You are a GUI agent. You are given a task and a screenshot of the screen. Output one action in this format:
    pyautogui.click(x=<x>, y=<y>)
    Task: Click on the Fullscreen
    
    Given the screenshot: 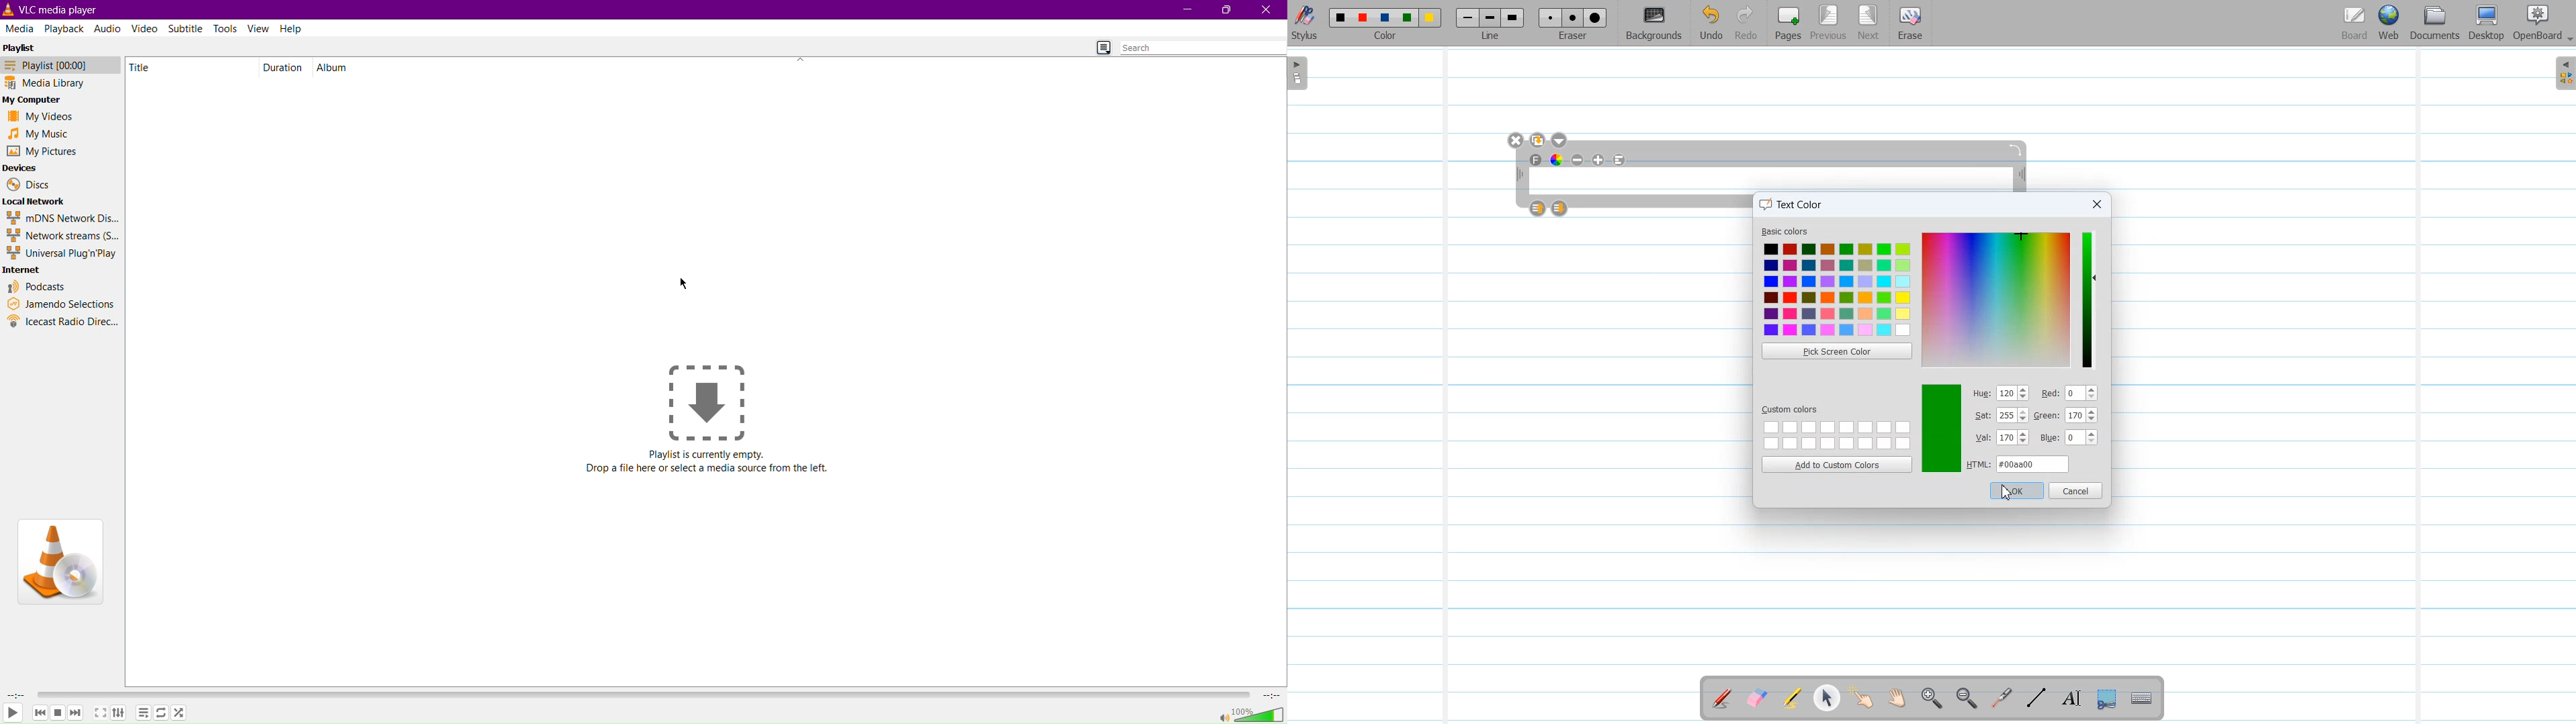 What is the action you would take?
    pyautogui.click(x=99, y=714)
    